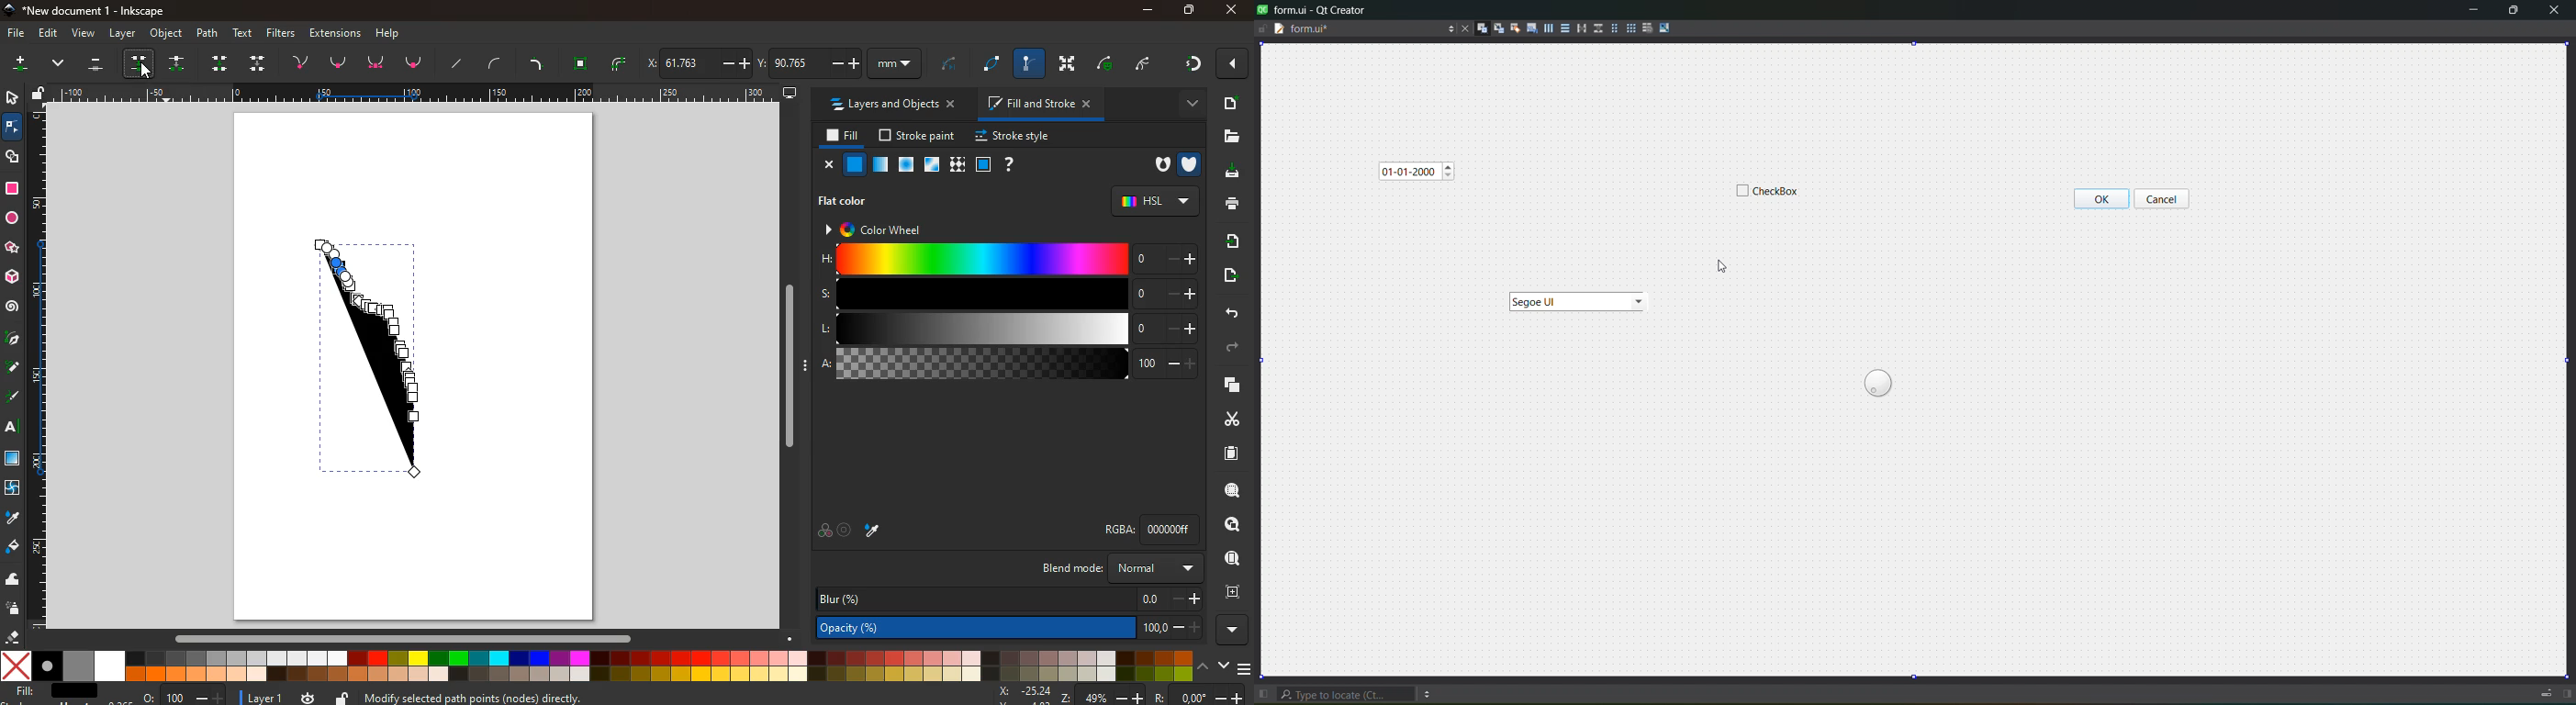 This screenshot has width=2576, height=728. What do you see at coordinates (416, 66) in the screenshot?
I see `bottom` at bounding box center [416, 66].